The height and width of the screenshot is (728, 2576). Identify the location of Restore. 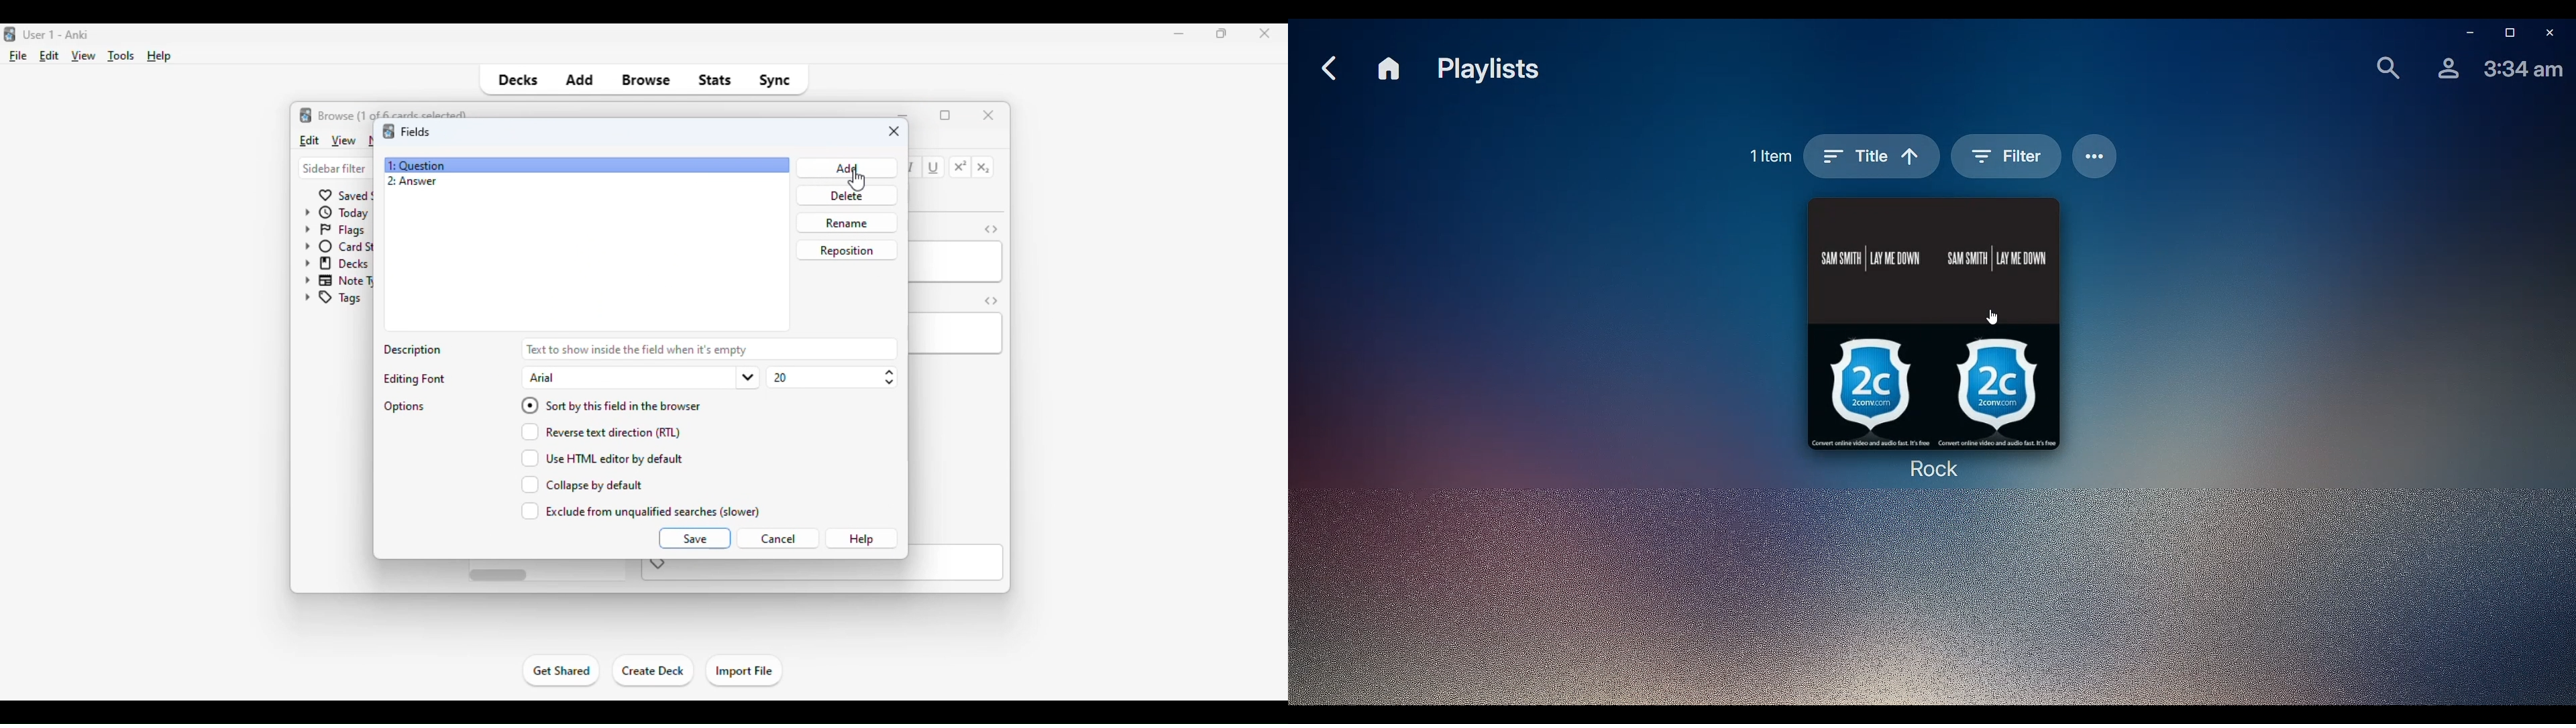
(2508, 34).